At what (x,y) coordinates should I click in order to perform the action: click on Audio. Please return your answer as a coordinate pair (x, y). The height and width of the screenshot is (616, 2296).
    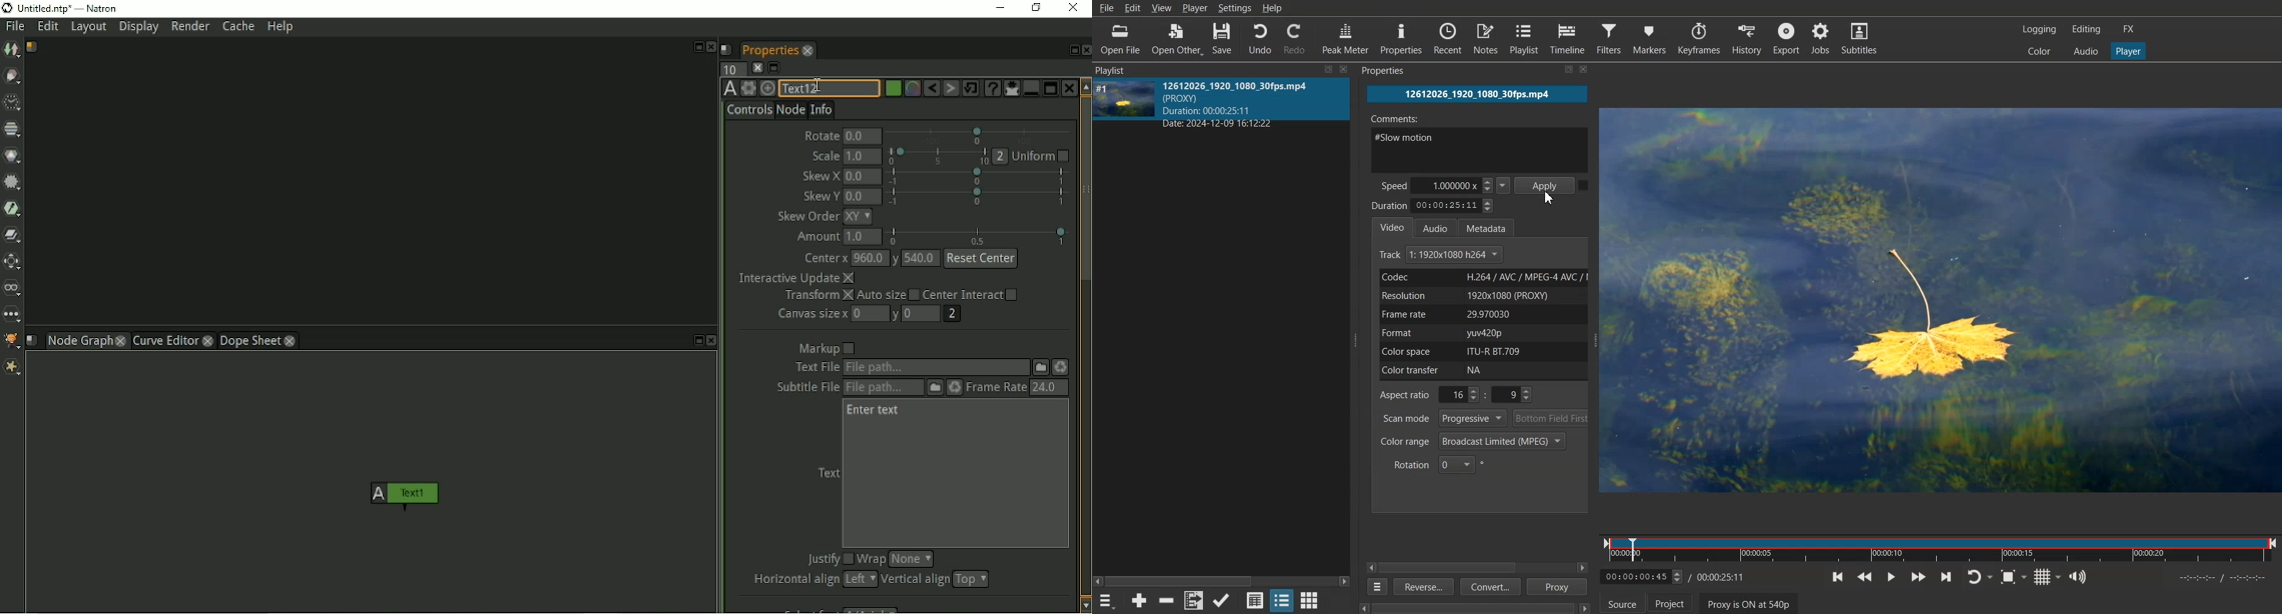
    Looking at the image, I should click on (2085, 51).